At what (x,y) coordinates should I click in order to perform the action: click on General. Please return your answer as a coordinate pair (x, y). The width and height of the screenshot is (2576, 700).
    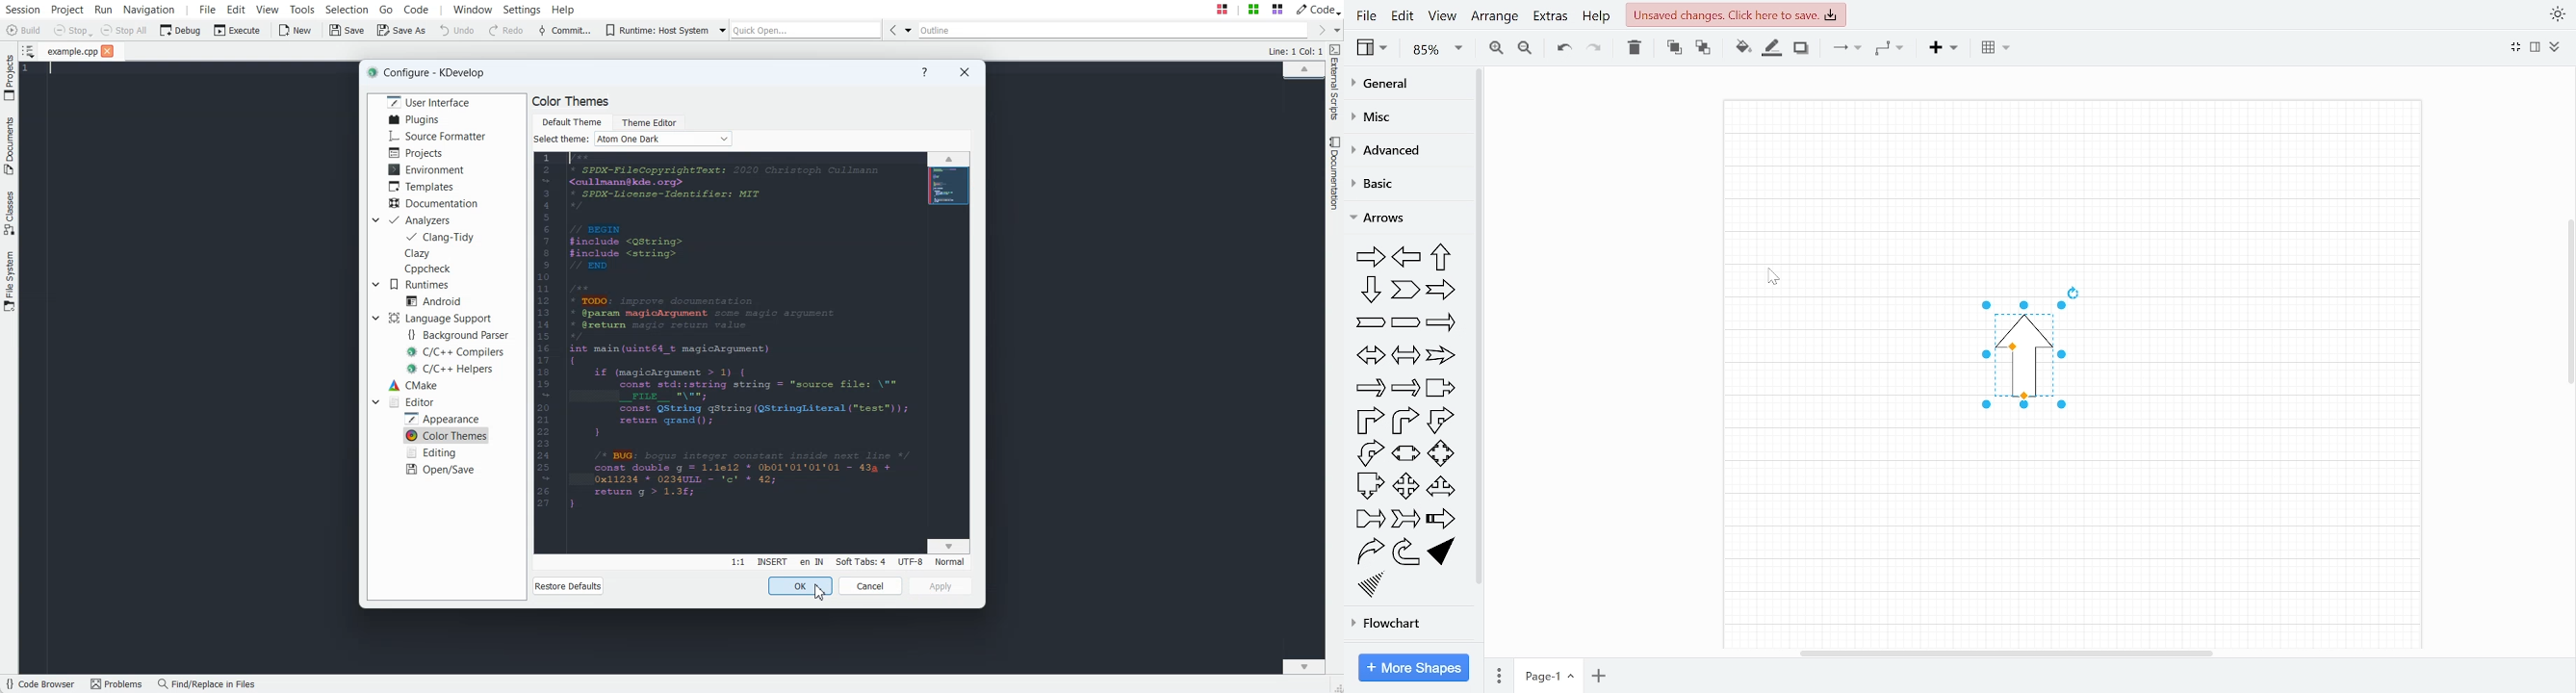
    Looking at the image, I should click on (1385, 86).